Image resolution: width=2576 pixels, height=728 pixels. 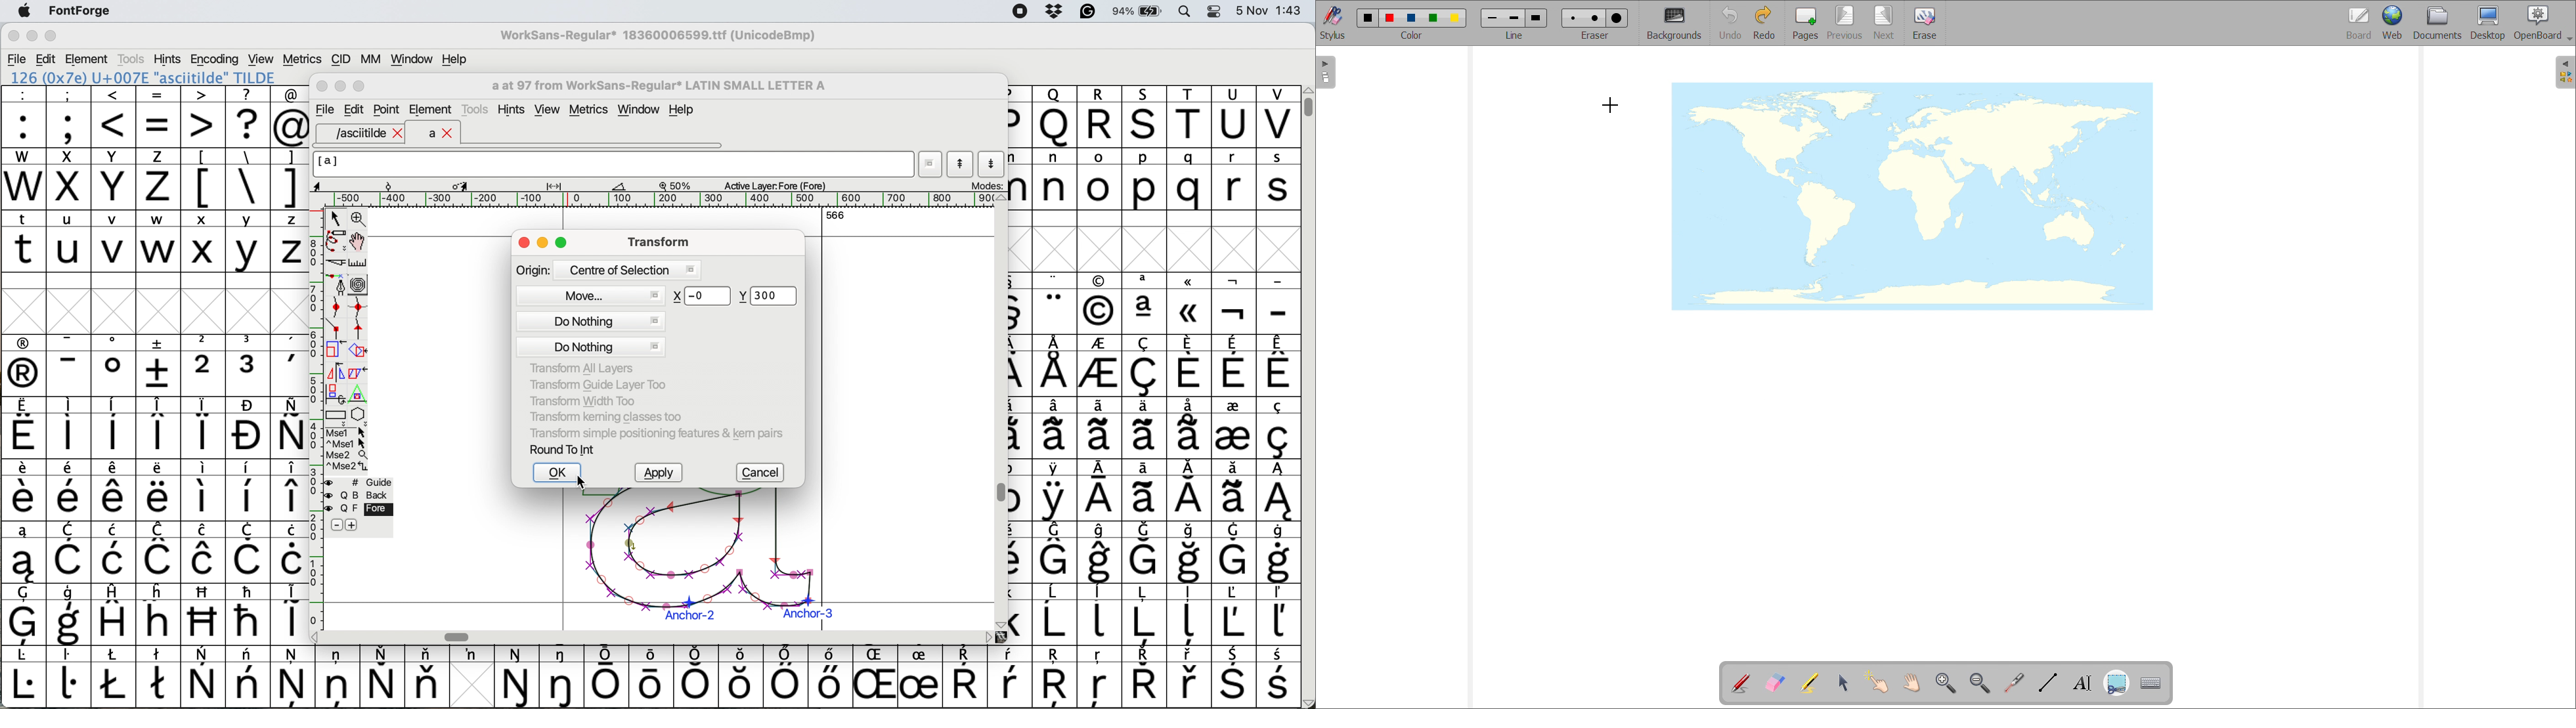 What do you see at coordinates (204, 179) in the screenshot?
I see `[` at bounding box center [204, 179].